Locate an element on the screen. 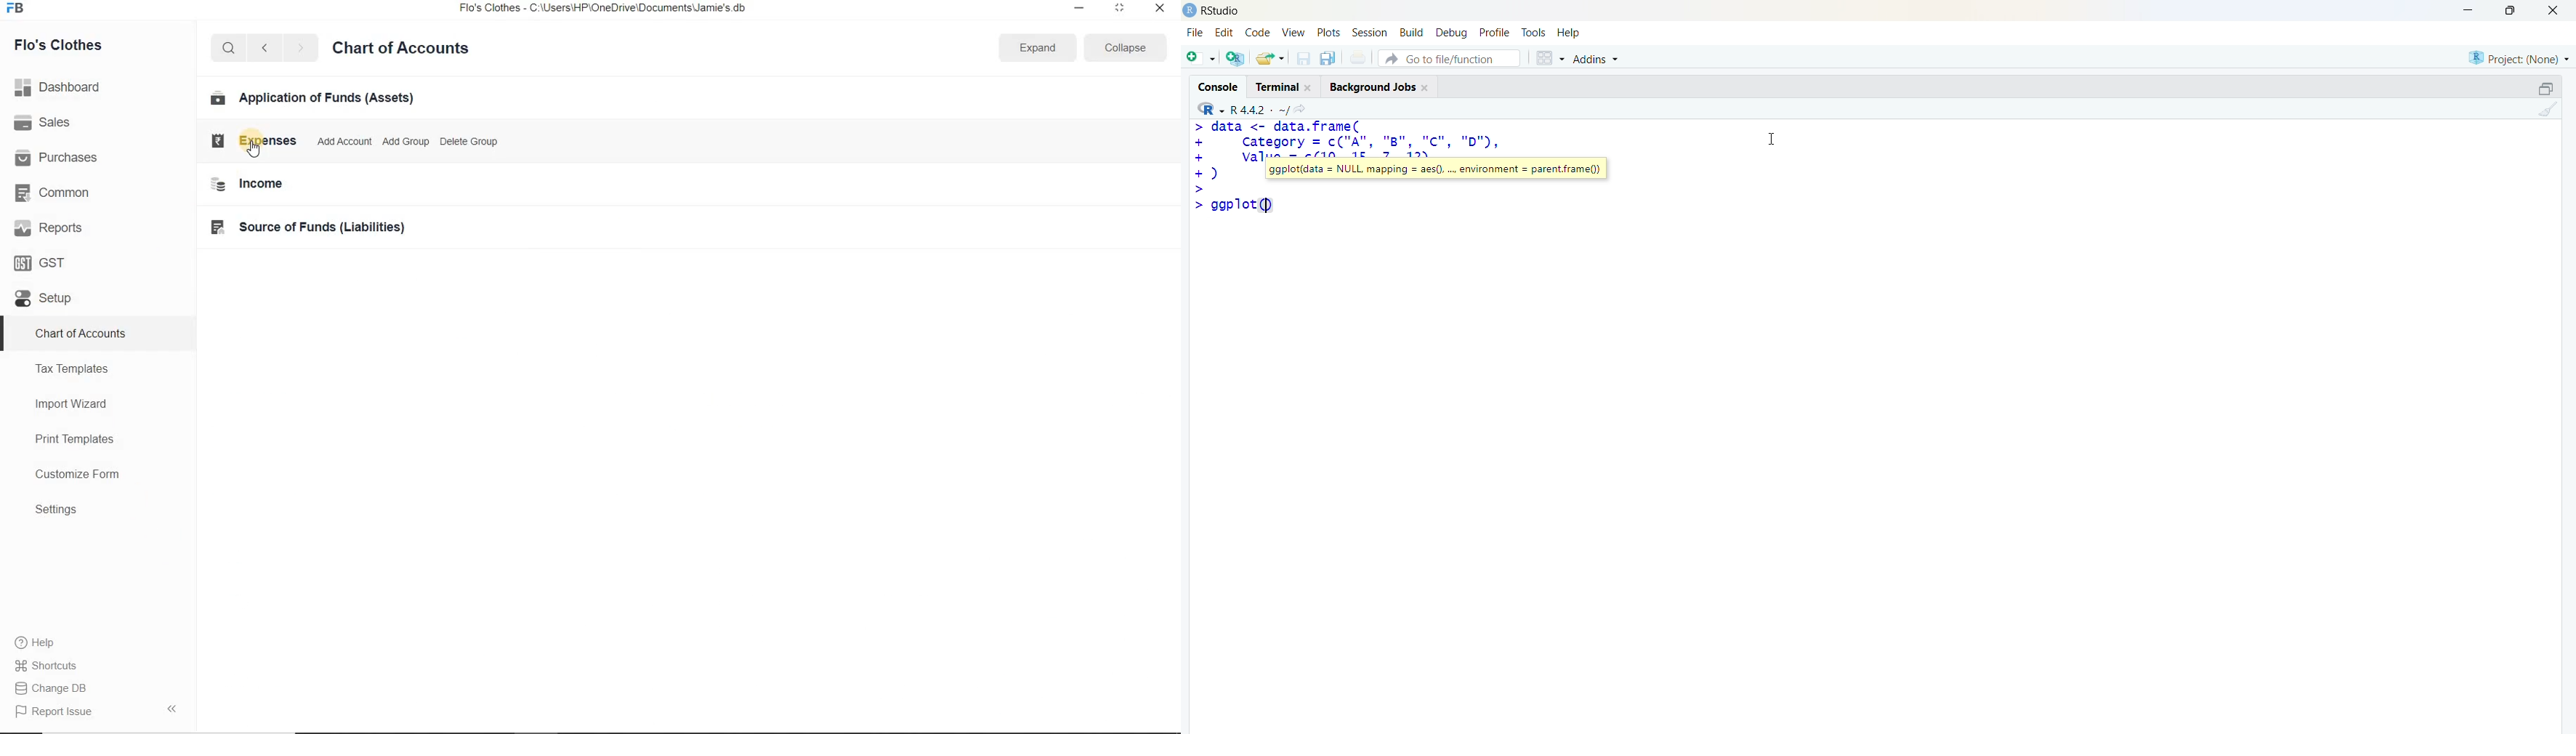 Image resolution: width=2576 pixels, height=756 pixels. Print Templates is located at coordinates (75, 440).